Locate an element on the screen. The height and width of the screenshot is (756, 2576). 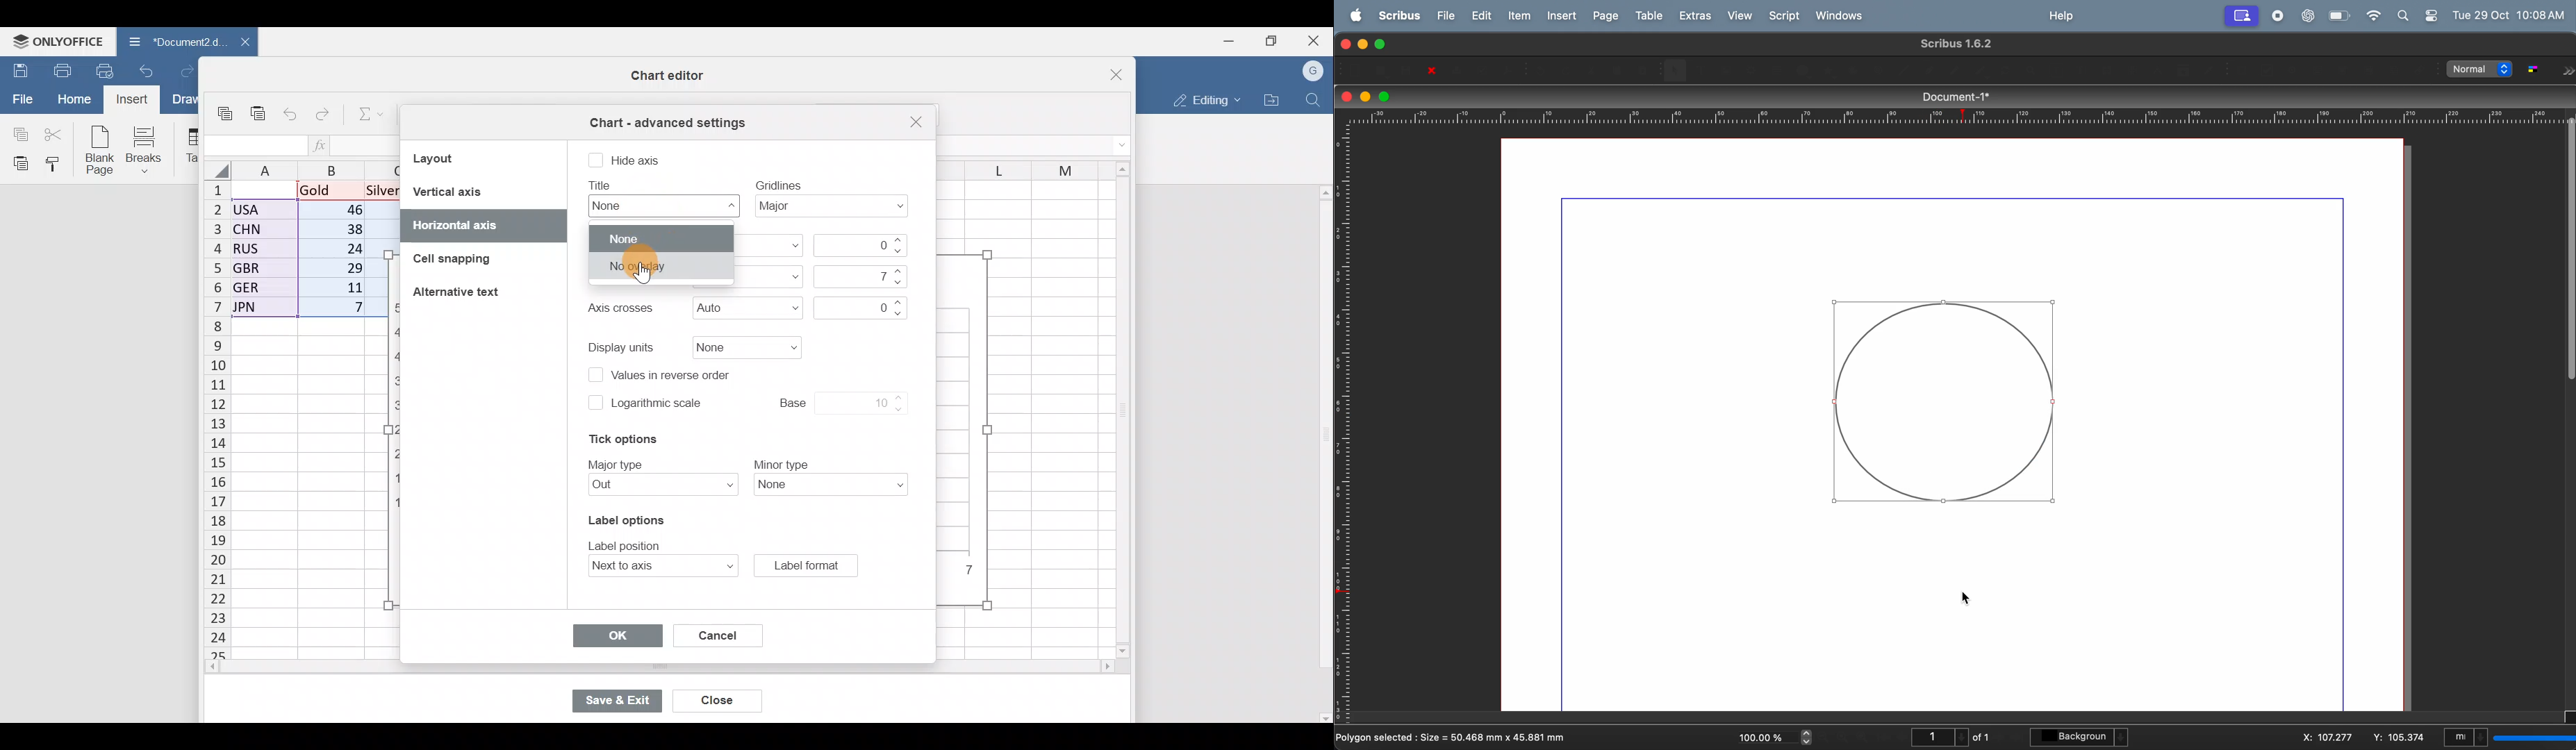
Chart editor is located at coordinates (663, 76).